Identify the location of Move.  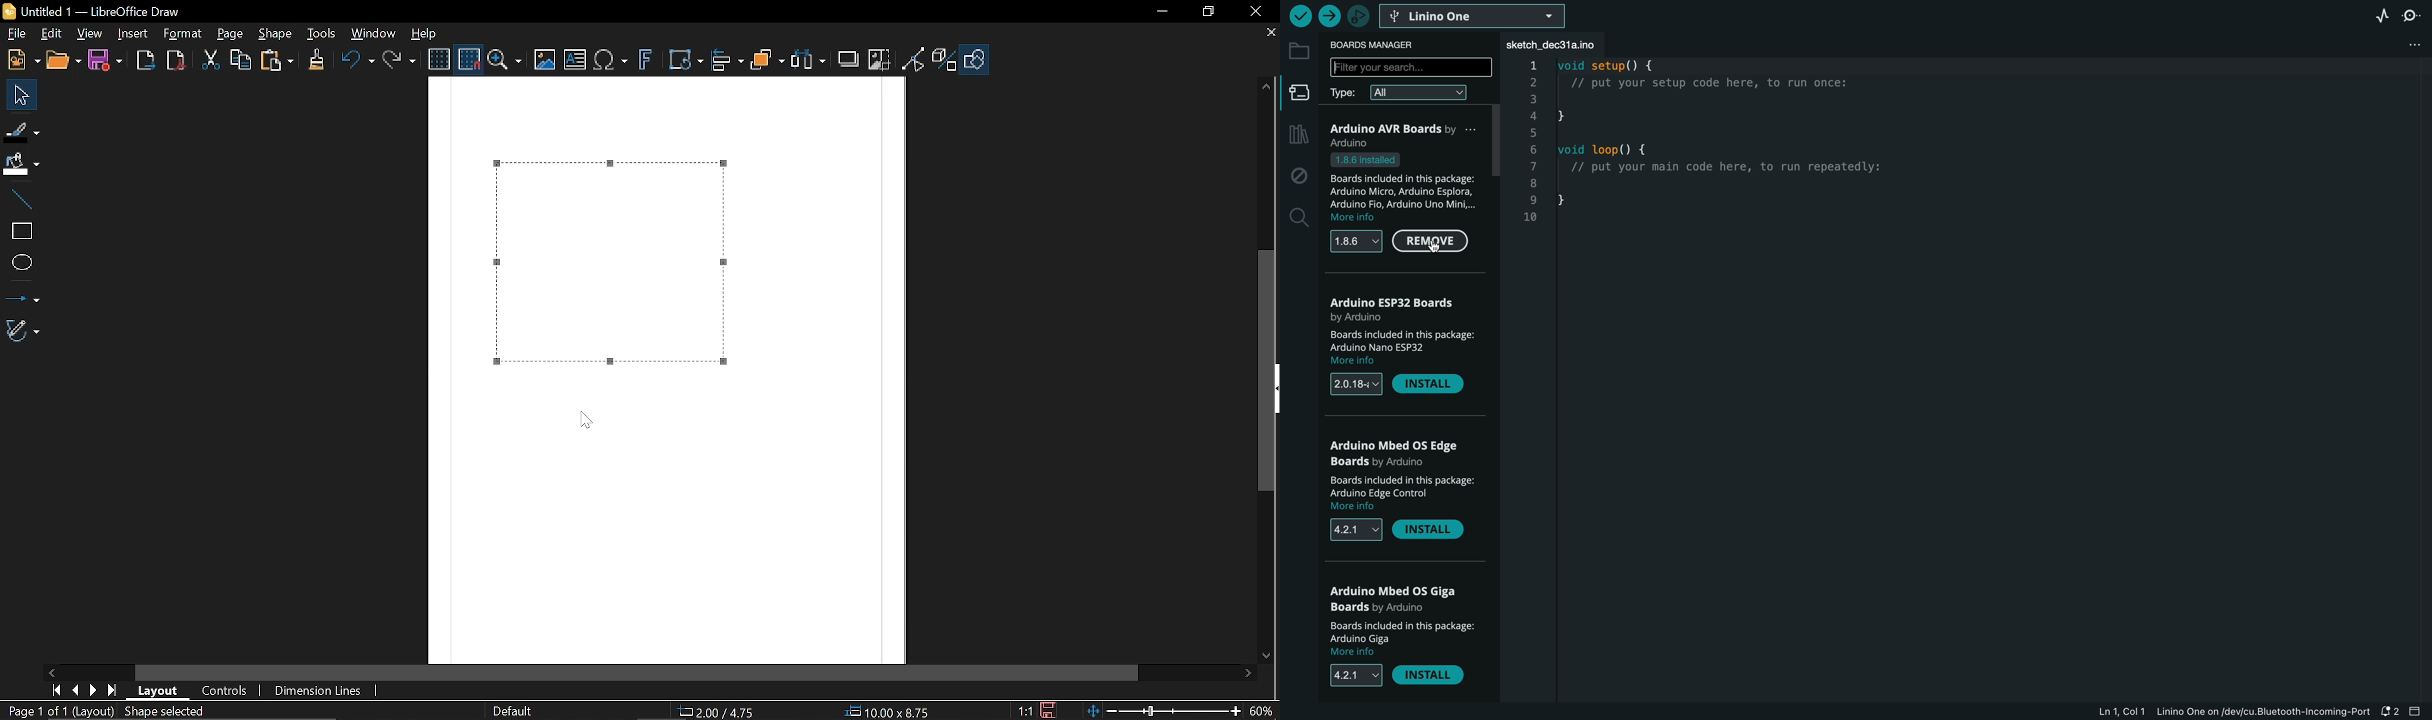
(17, 94).